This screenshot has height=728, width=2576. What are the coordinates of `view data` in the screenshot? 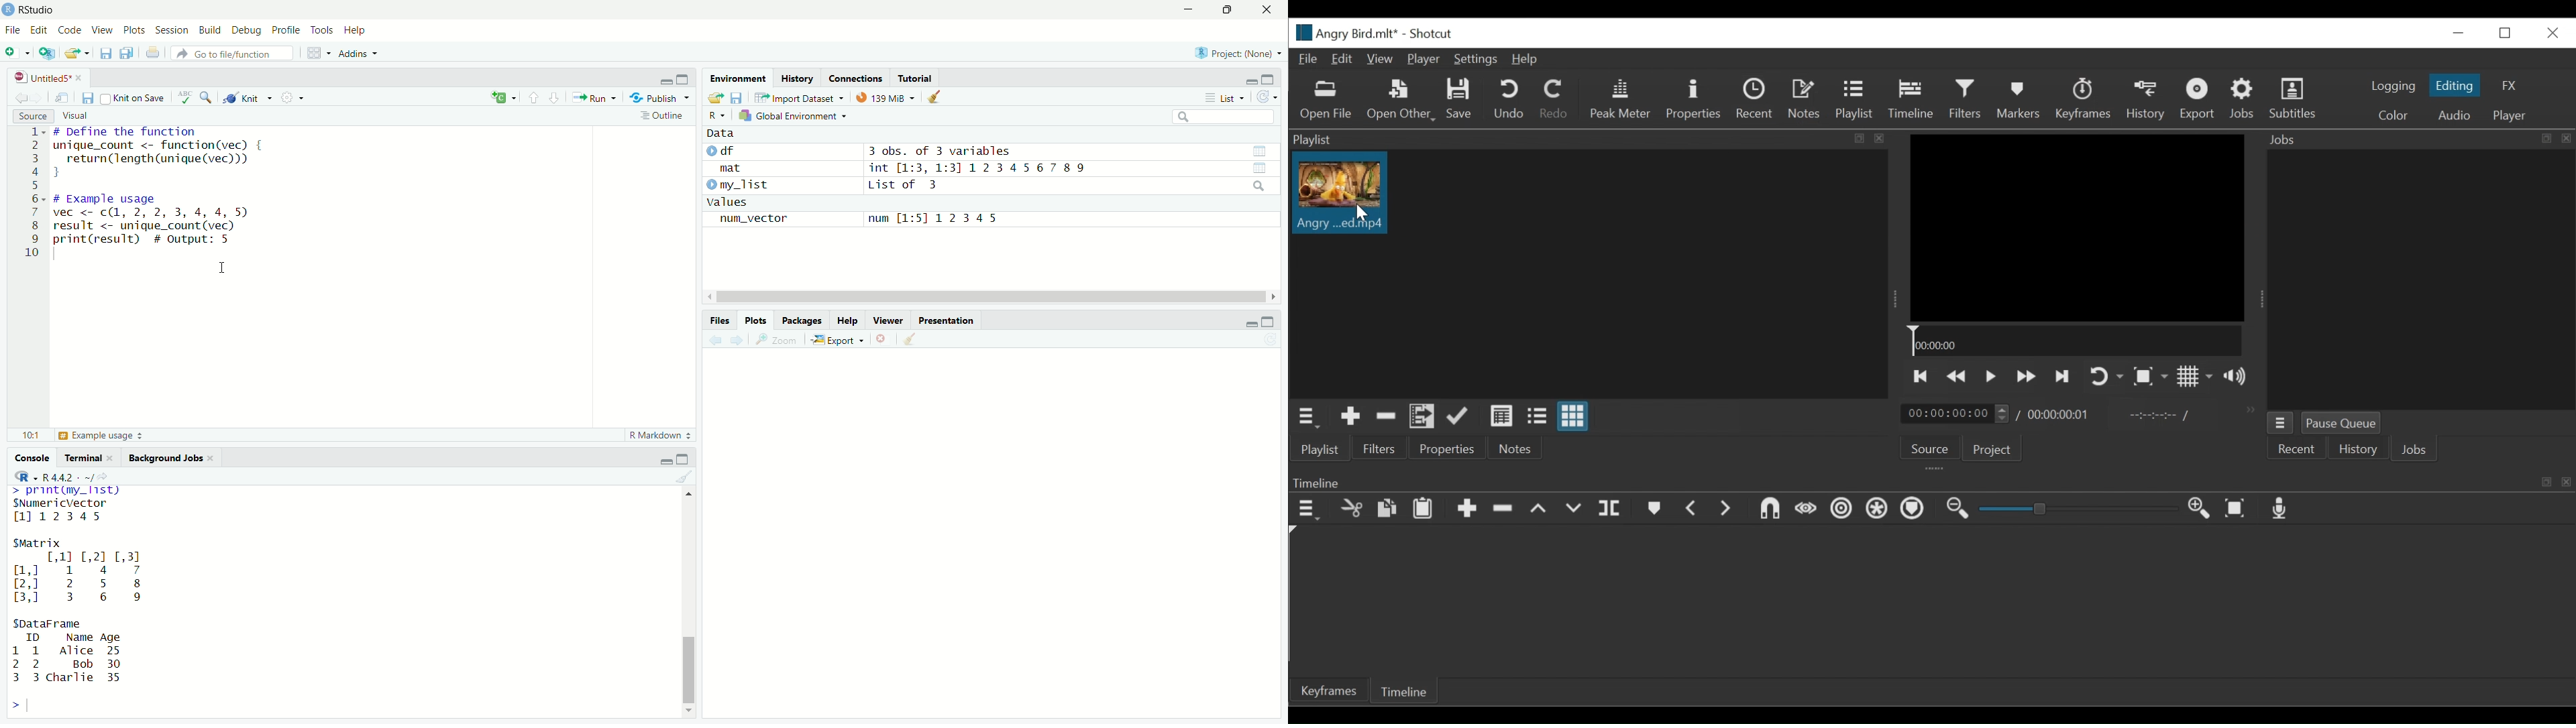 It's located at (1259, 150).